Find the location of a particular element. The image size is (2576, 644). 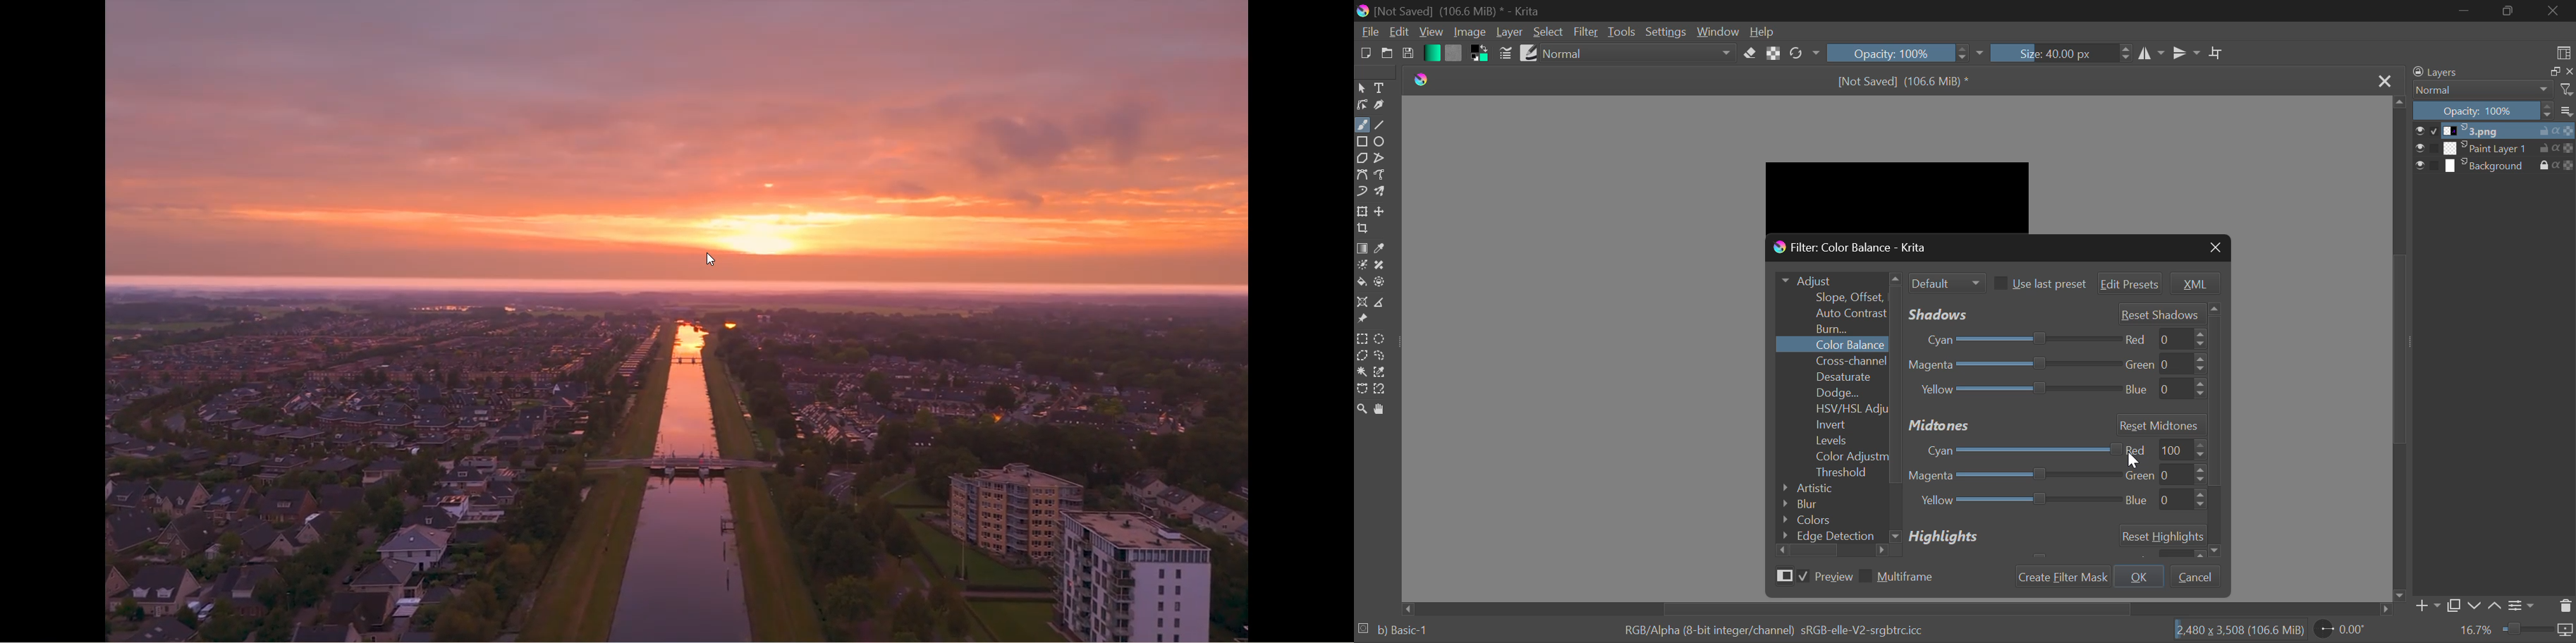

Dynamic Brush is located at coordinates (1362, 192).